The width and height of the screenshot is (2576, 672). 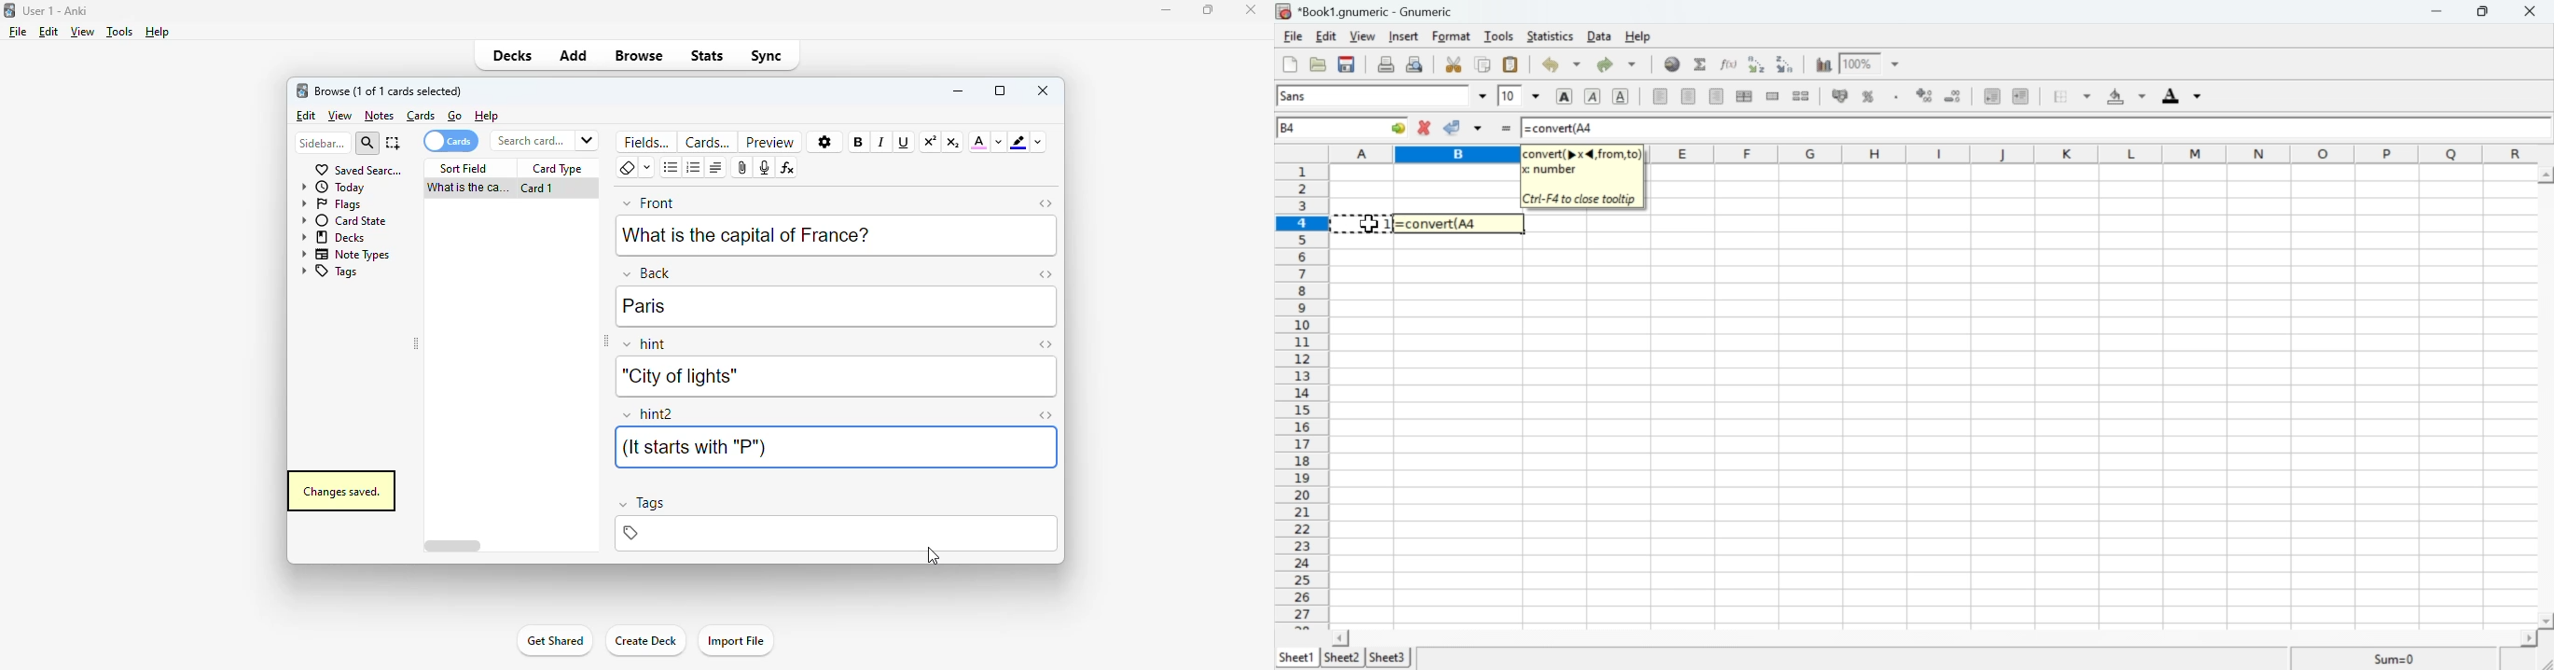 I want to click on Minimize/Maximize, so click(x=2484, y=12).